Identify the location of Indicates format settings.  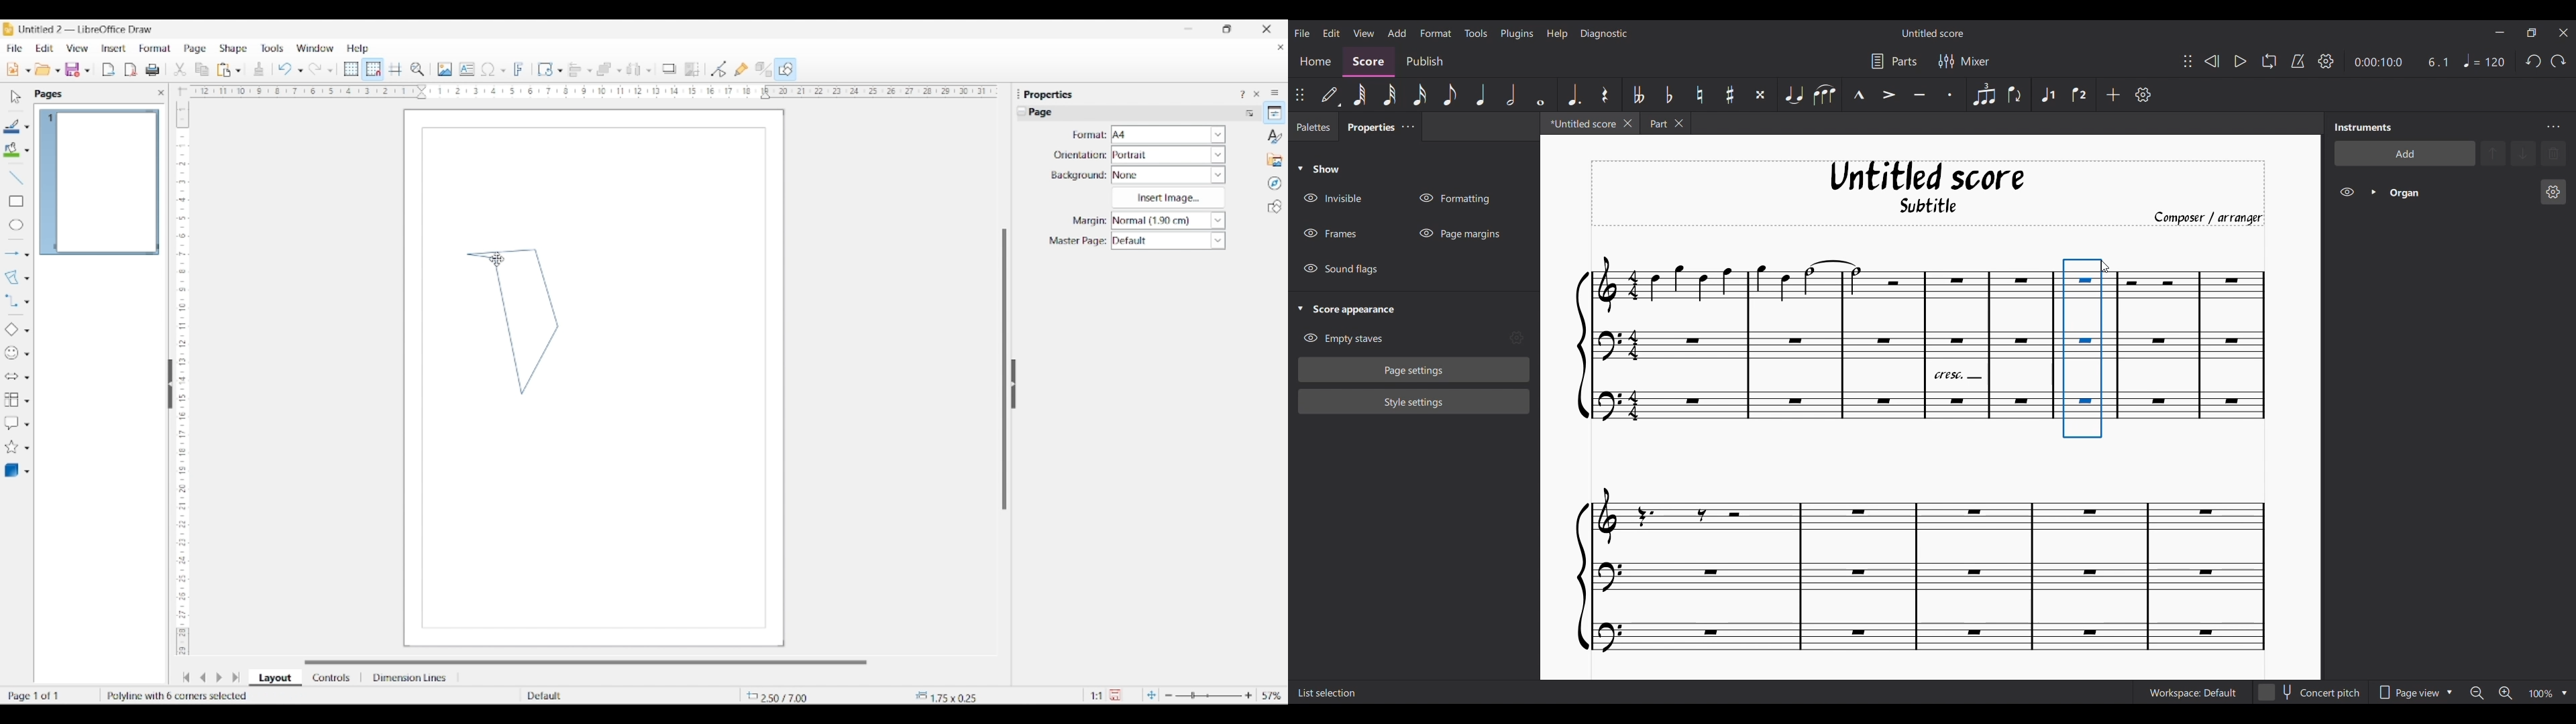
(1088, 135).